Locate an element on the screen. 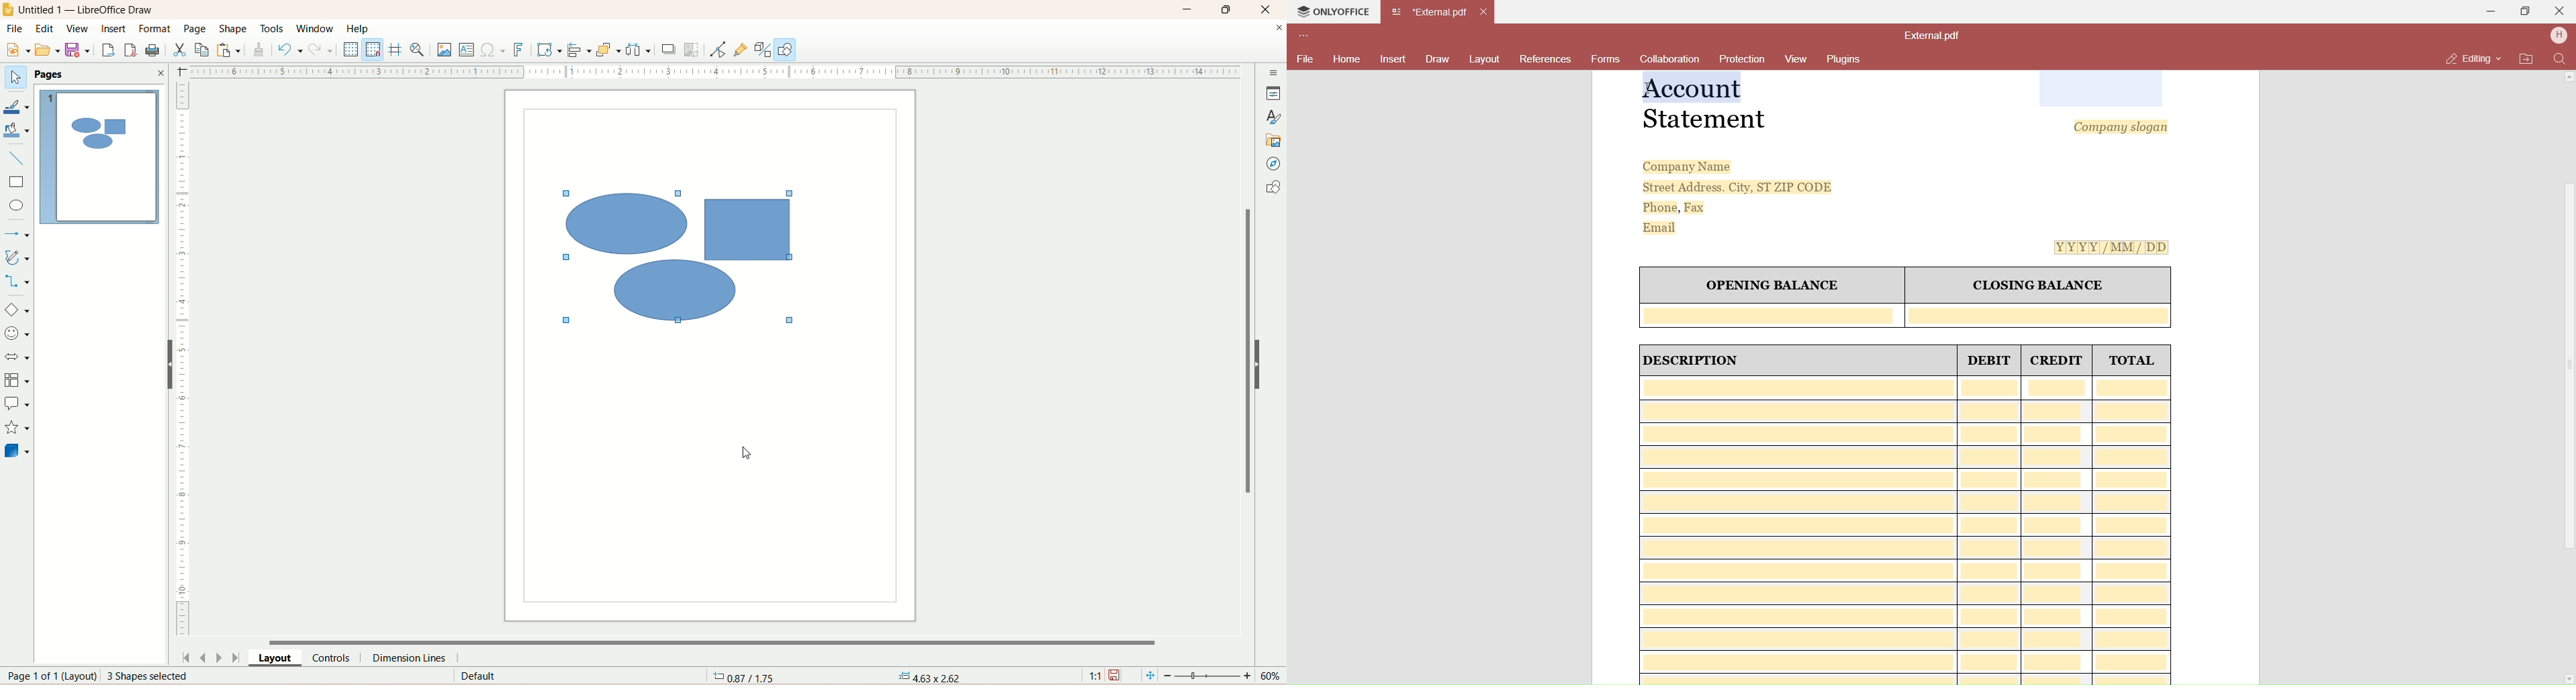  title is located at coordinates (94, 12).